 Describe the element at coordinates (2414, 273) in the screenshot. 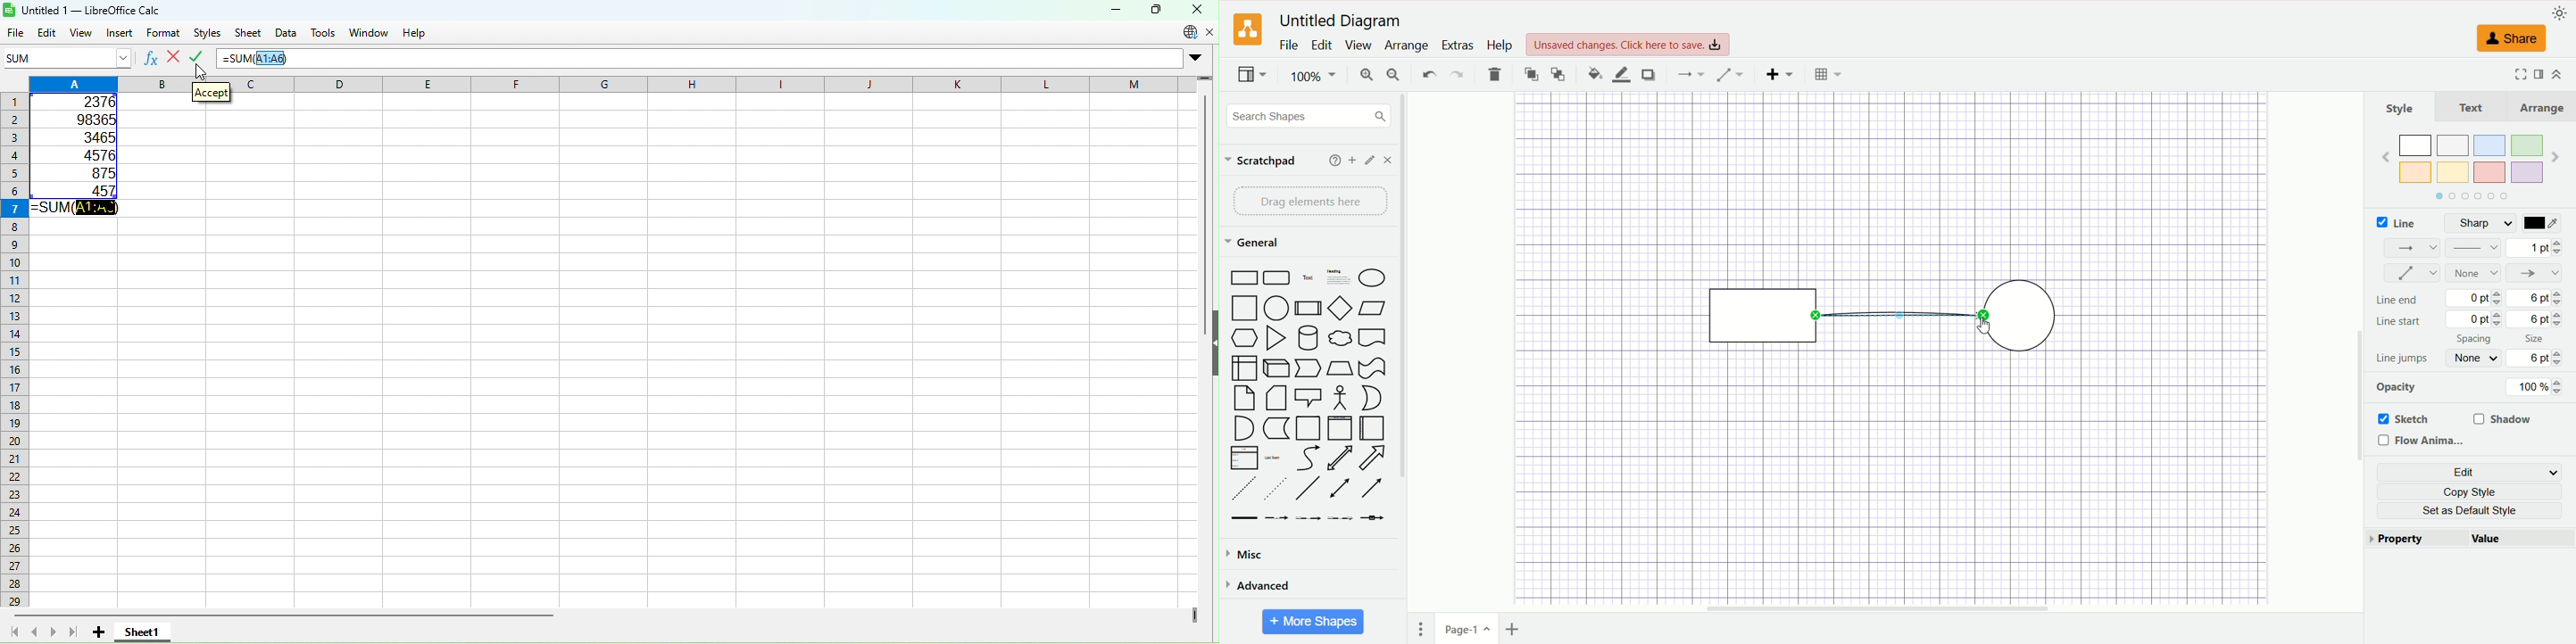

I see `waypoint` at that location.